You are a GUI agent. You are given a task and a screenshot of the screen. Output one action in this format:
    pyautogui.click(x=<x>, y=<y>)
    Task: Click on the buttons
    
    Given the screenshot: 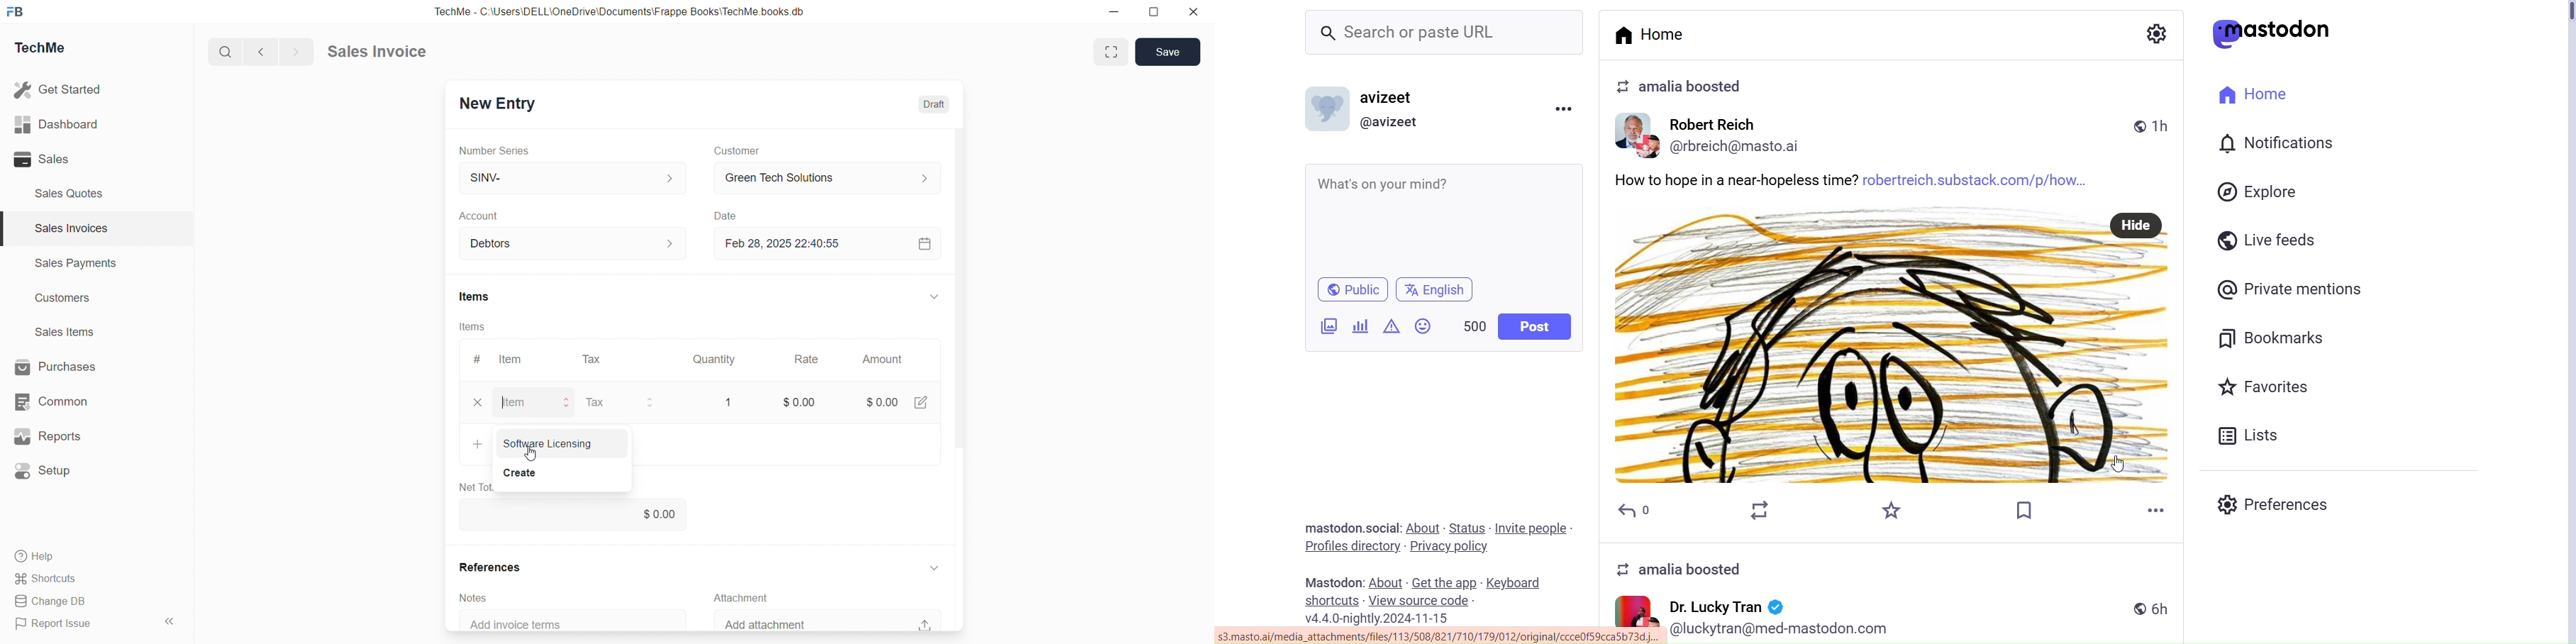 What is the action you would take?
    pyautogui.click(x=649, y=403)
    